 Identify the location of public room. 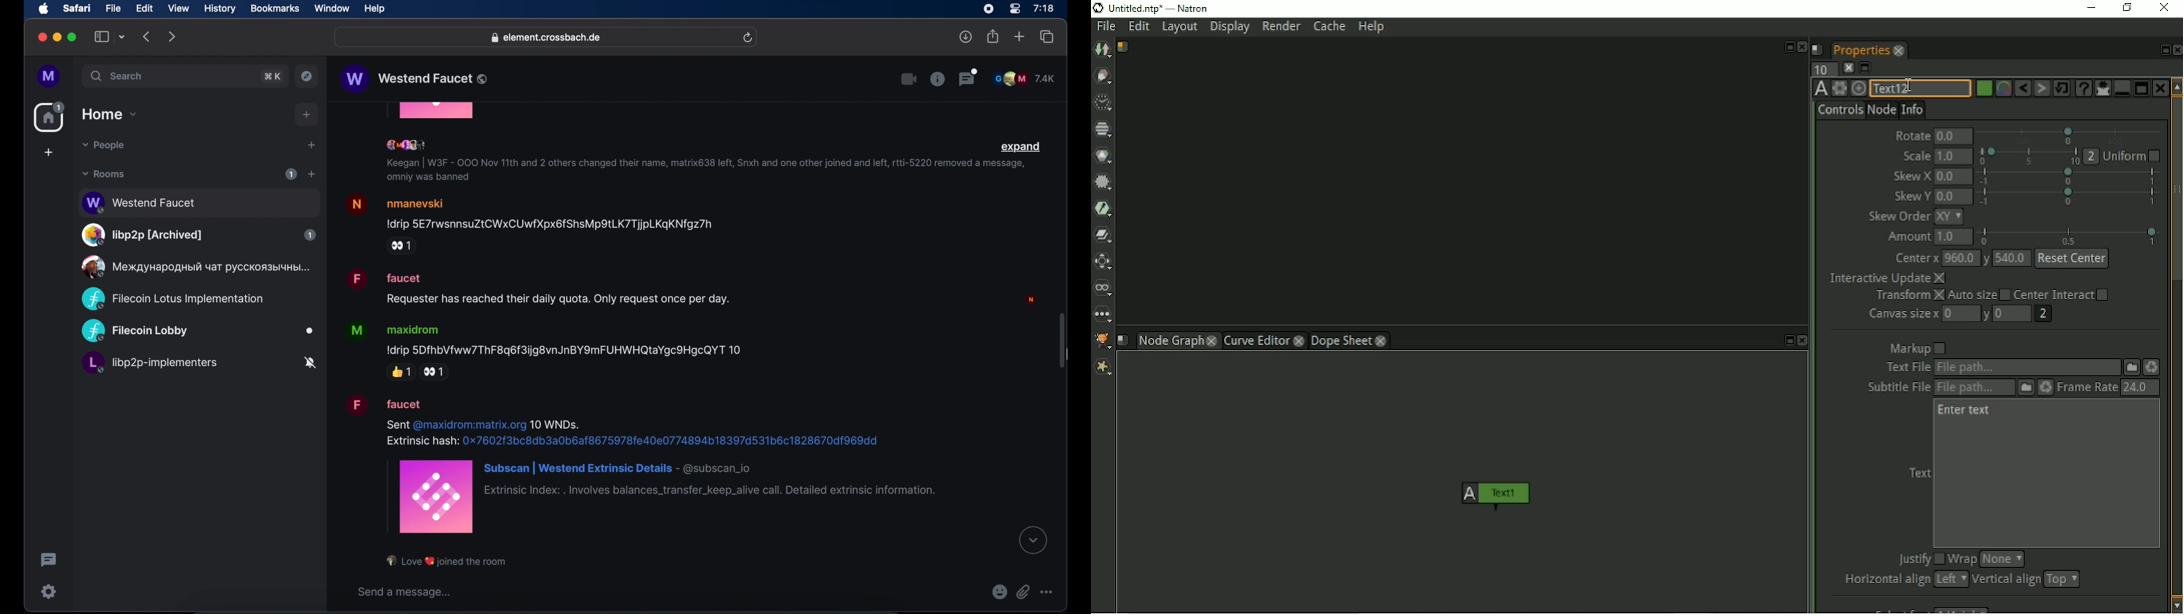
(198, 331).